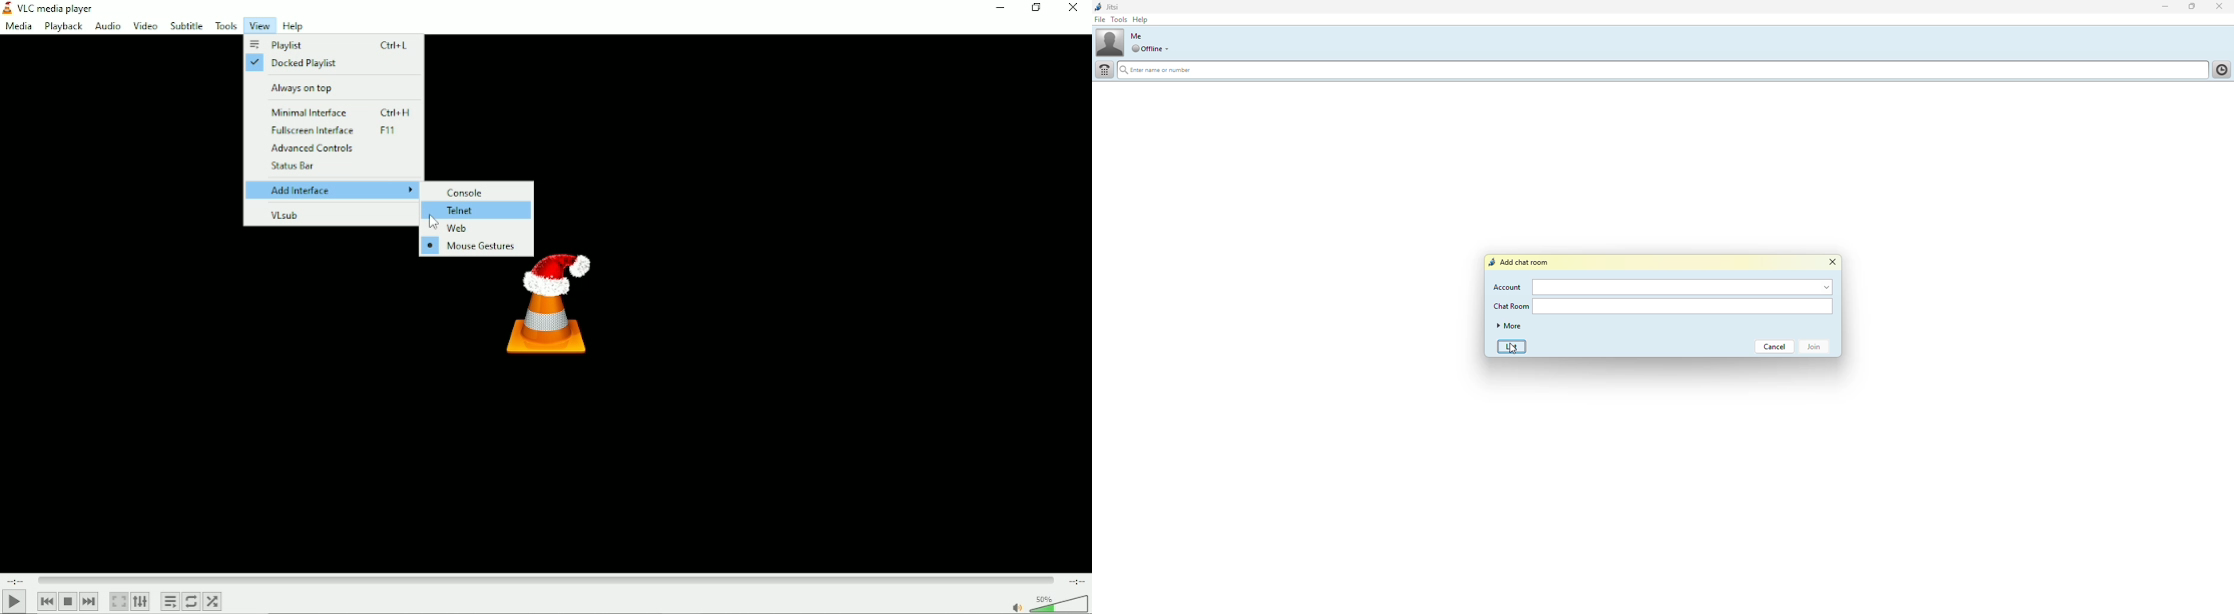 This screenshot has height=616, width=2240. I want to click on Fullscreen interface, so click(333, 130).